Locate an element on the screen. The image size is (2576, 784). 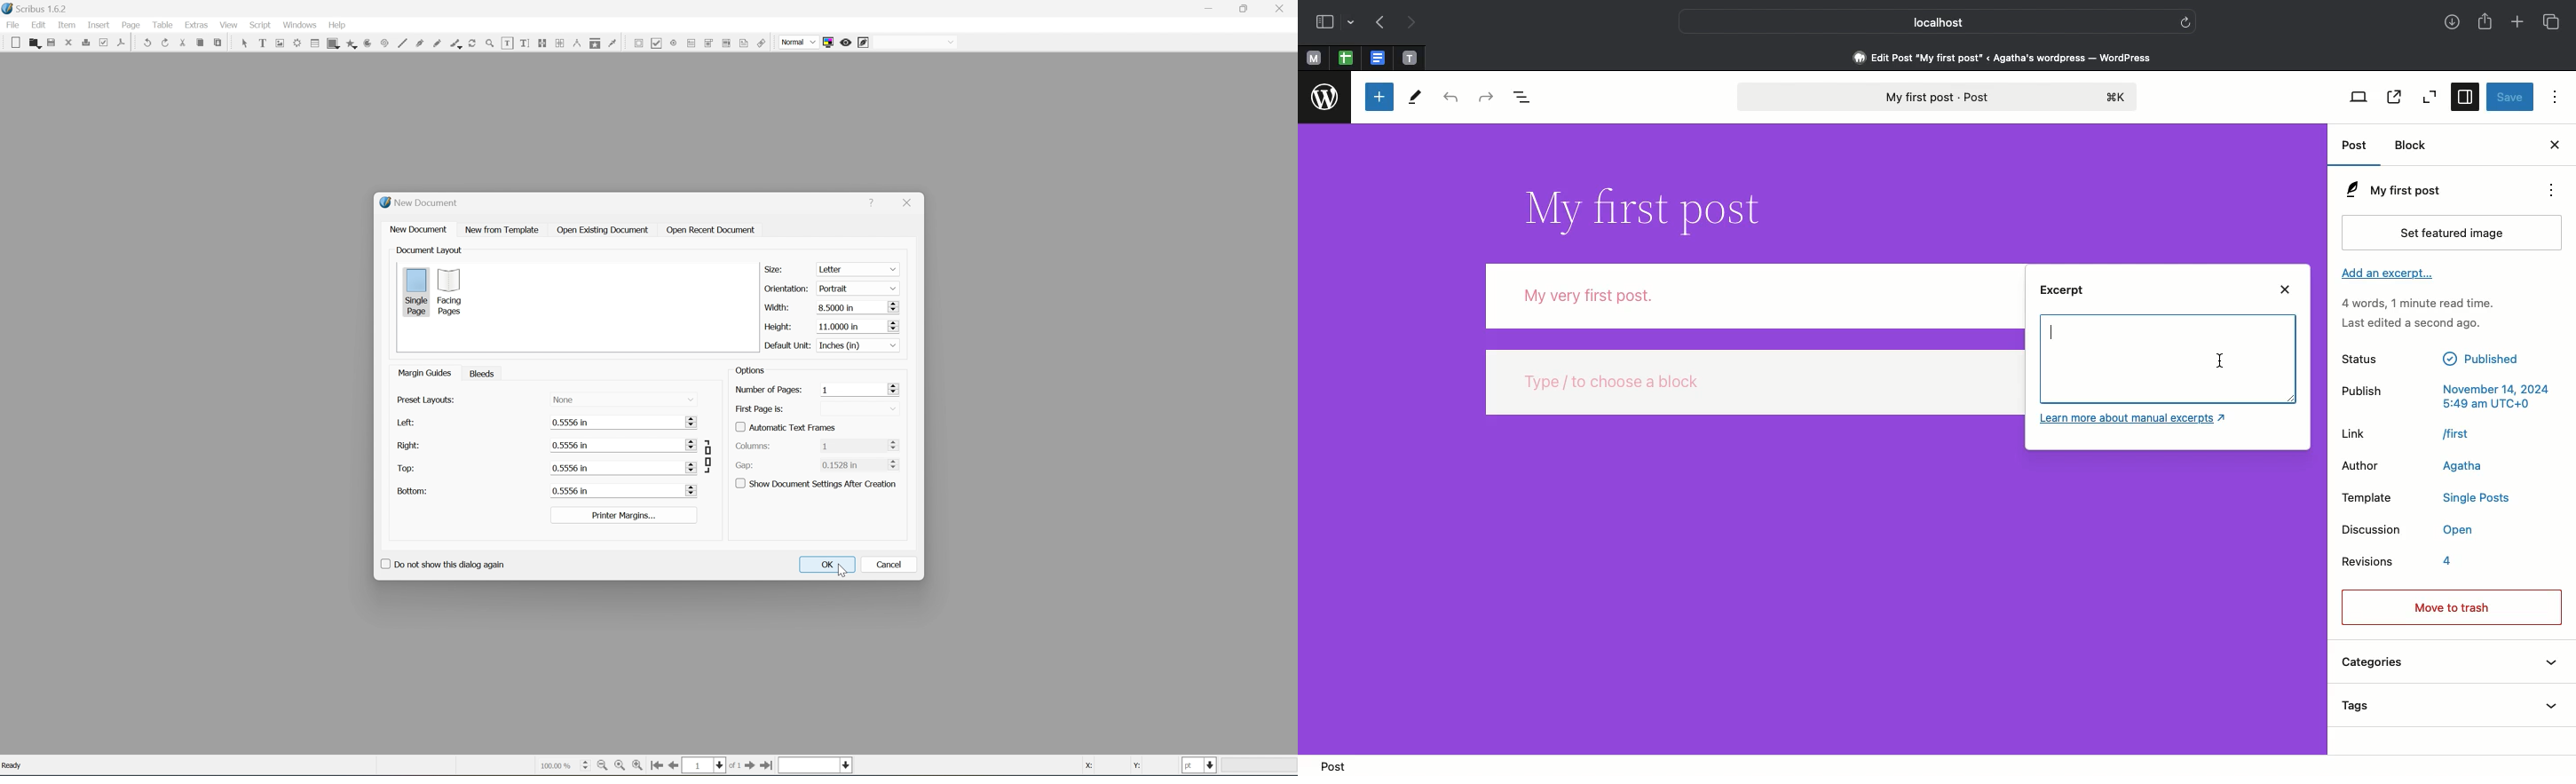
0.556 in is located at coordinates (622, 468).